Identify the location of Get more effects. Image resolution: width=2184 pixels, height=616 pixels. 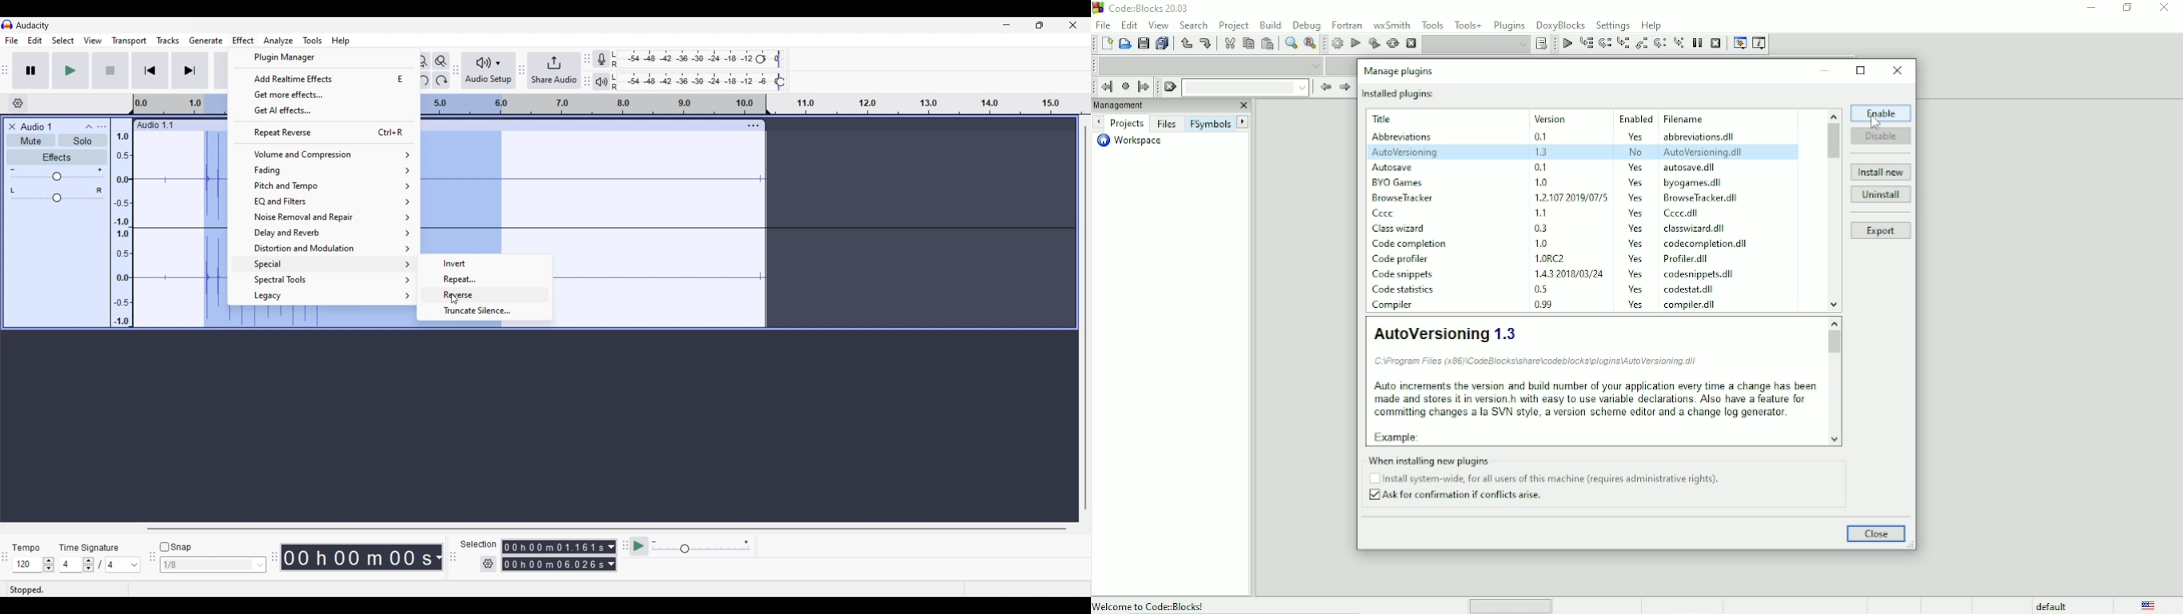
(324, 94).